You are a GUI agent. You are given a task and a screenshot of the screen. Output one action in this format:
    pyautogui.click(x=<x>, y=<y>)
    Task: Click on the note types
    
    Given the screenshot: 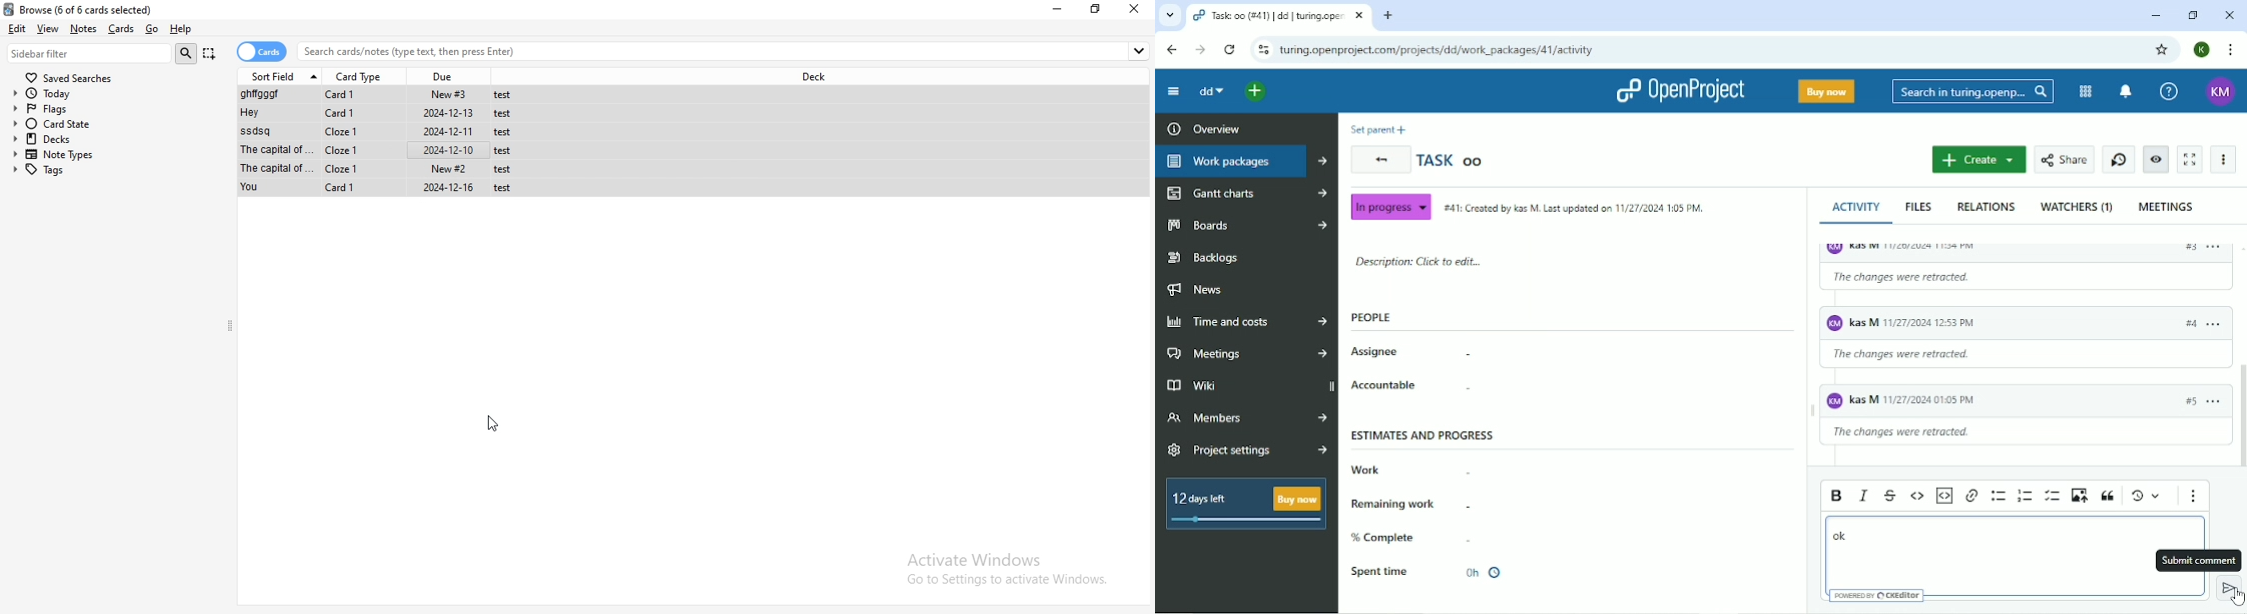 What is the action you would take?
    pyautogui.click(x=115, y=155)
    